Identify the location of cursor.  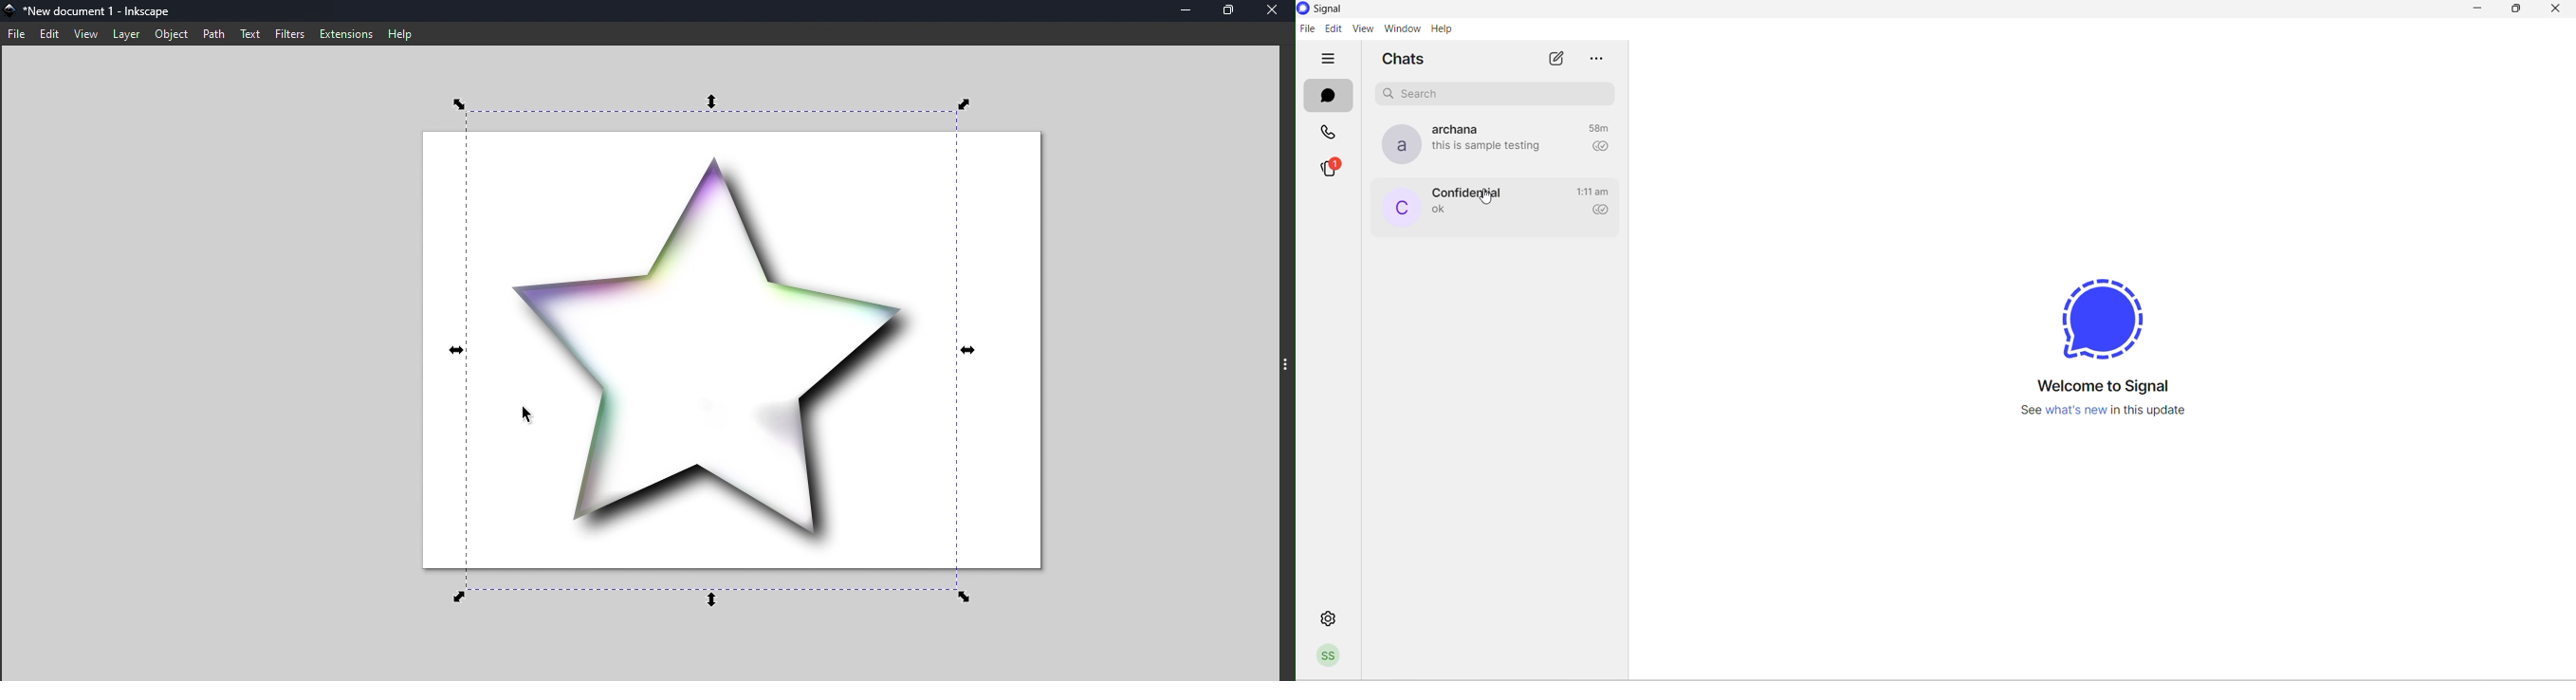
(1488, 200).